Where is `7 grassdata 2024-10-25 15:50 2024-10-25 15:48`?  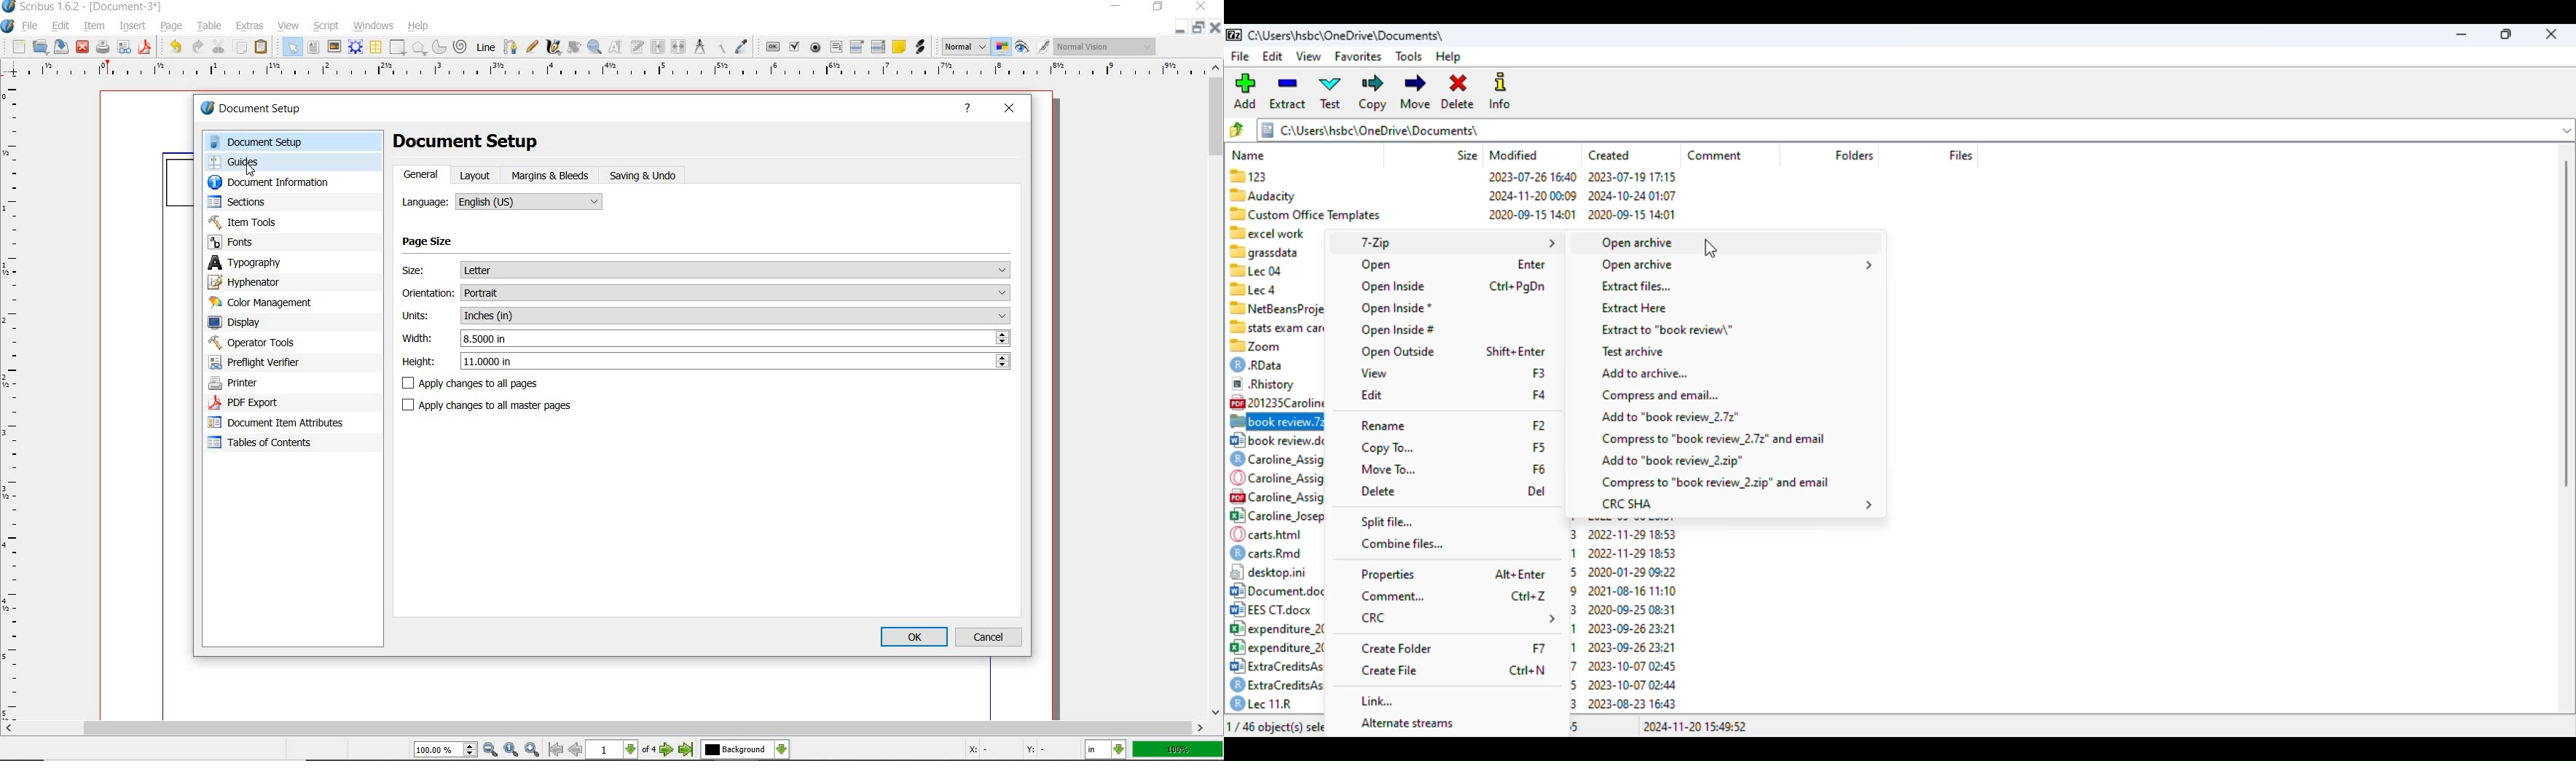
7 grassdata 2024-10-25 15:50 2024-10-25 15:48 is located at coordinates (1277, 252).